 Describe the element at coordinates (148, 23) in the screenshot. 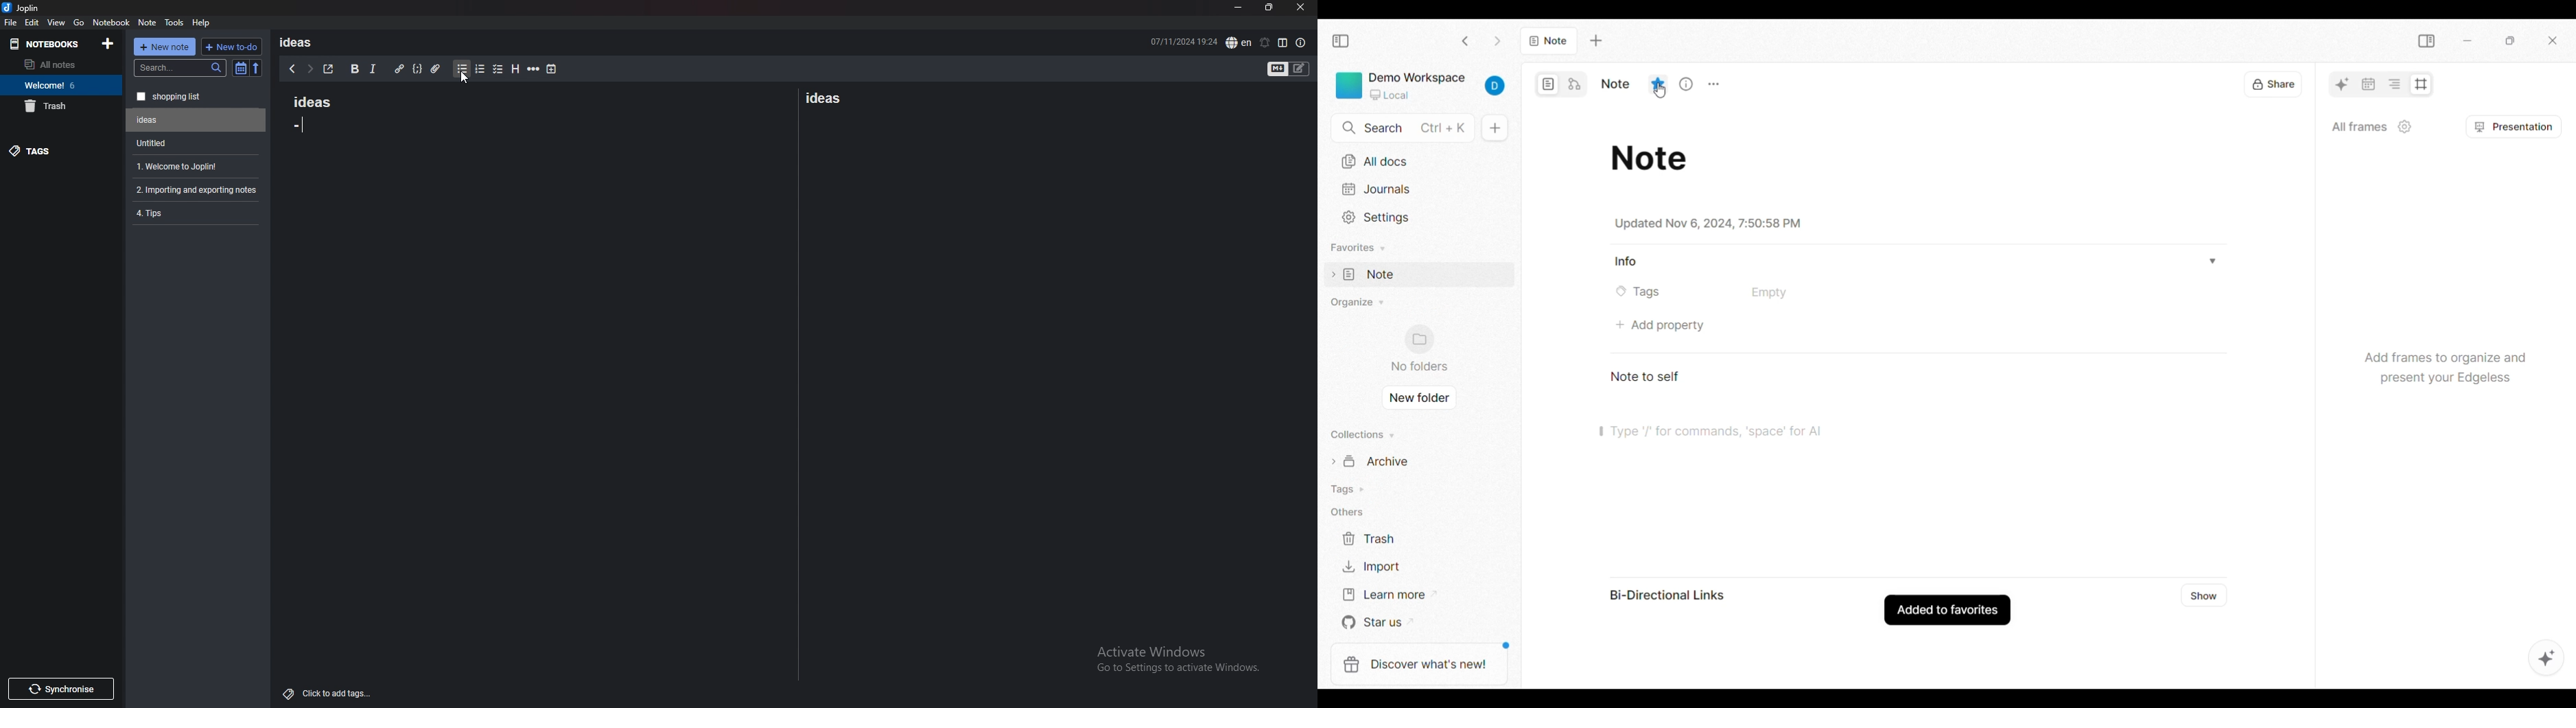

I see `note` at that location.